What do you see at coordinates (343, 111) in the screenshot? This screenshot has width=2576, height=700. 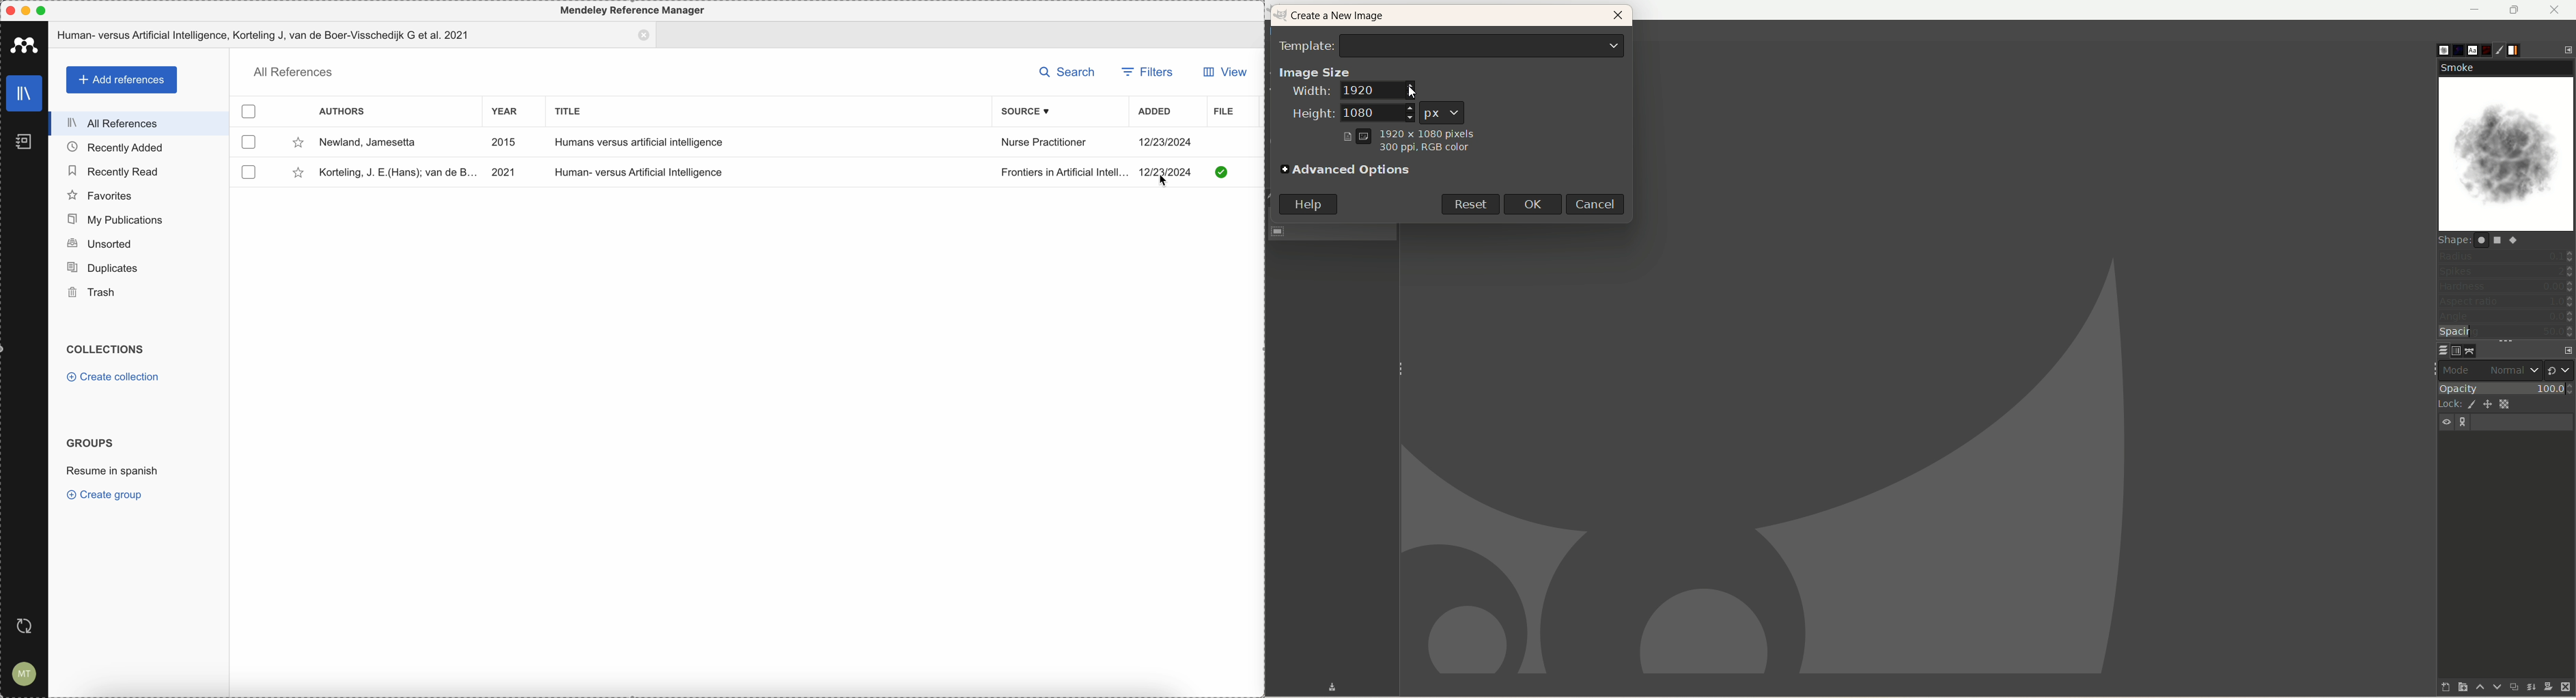 I see `authors` at bounding box center [343, 111].